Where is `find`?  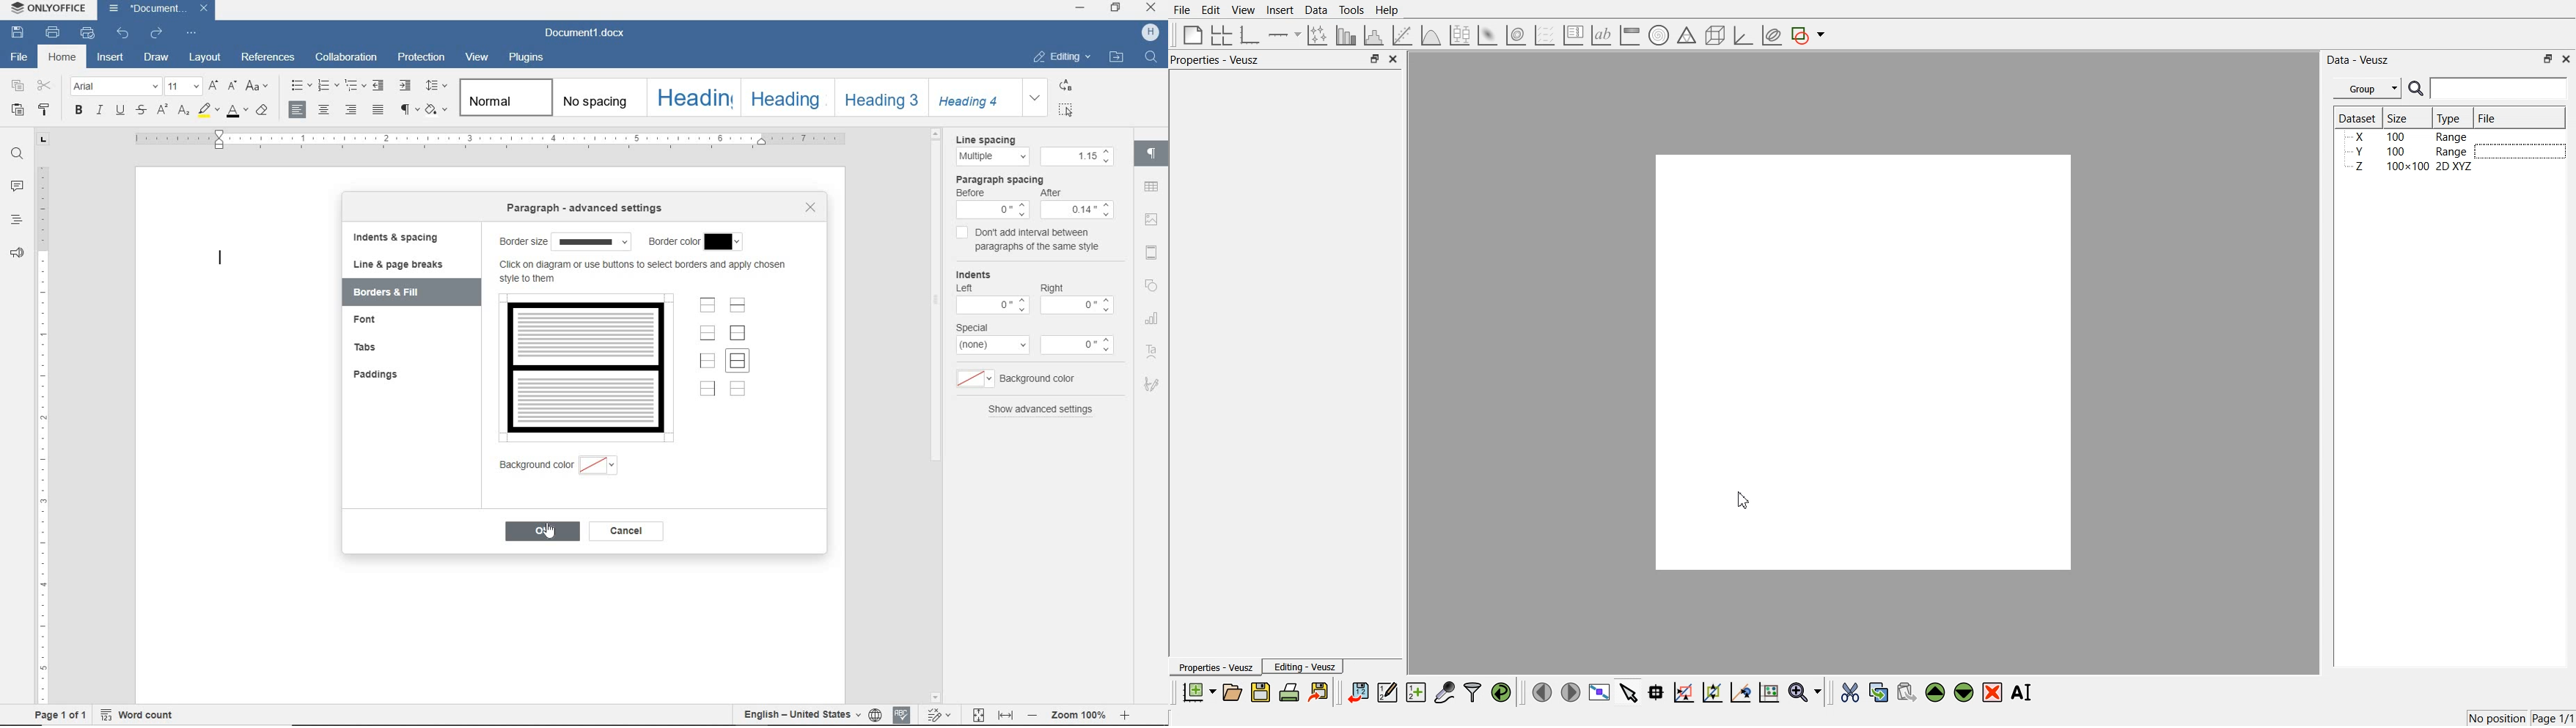
find is located at coordinates (15, 154).